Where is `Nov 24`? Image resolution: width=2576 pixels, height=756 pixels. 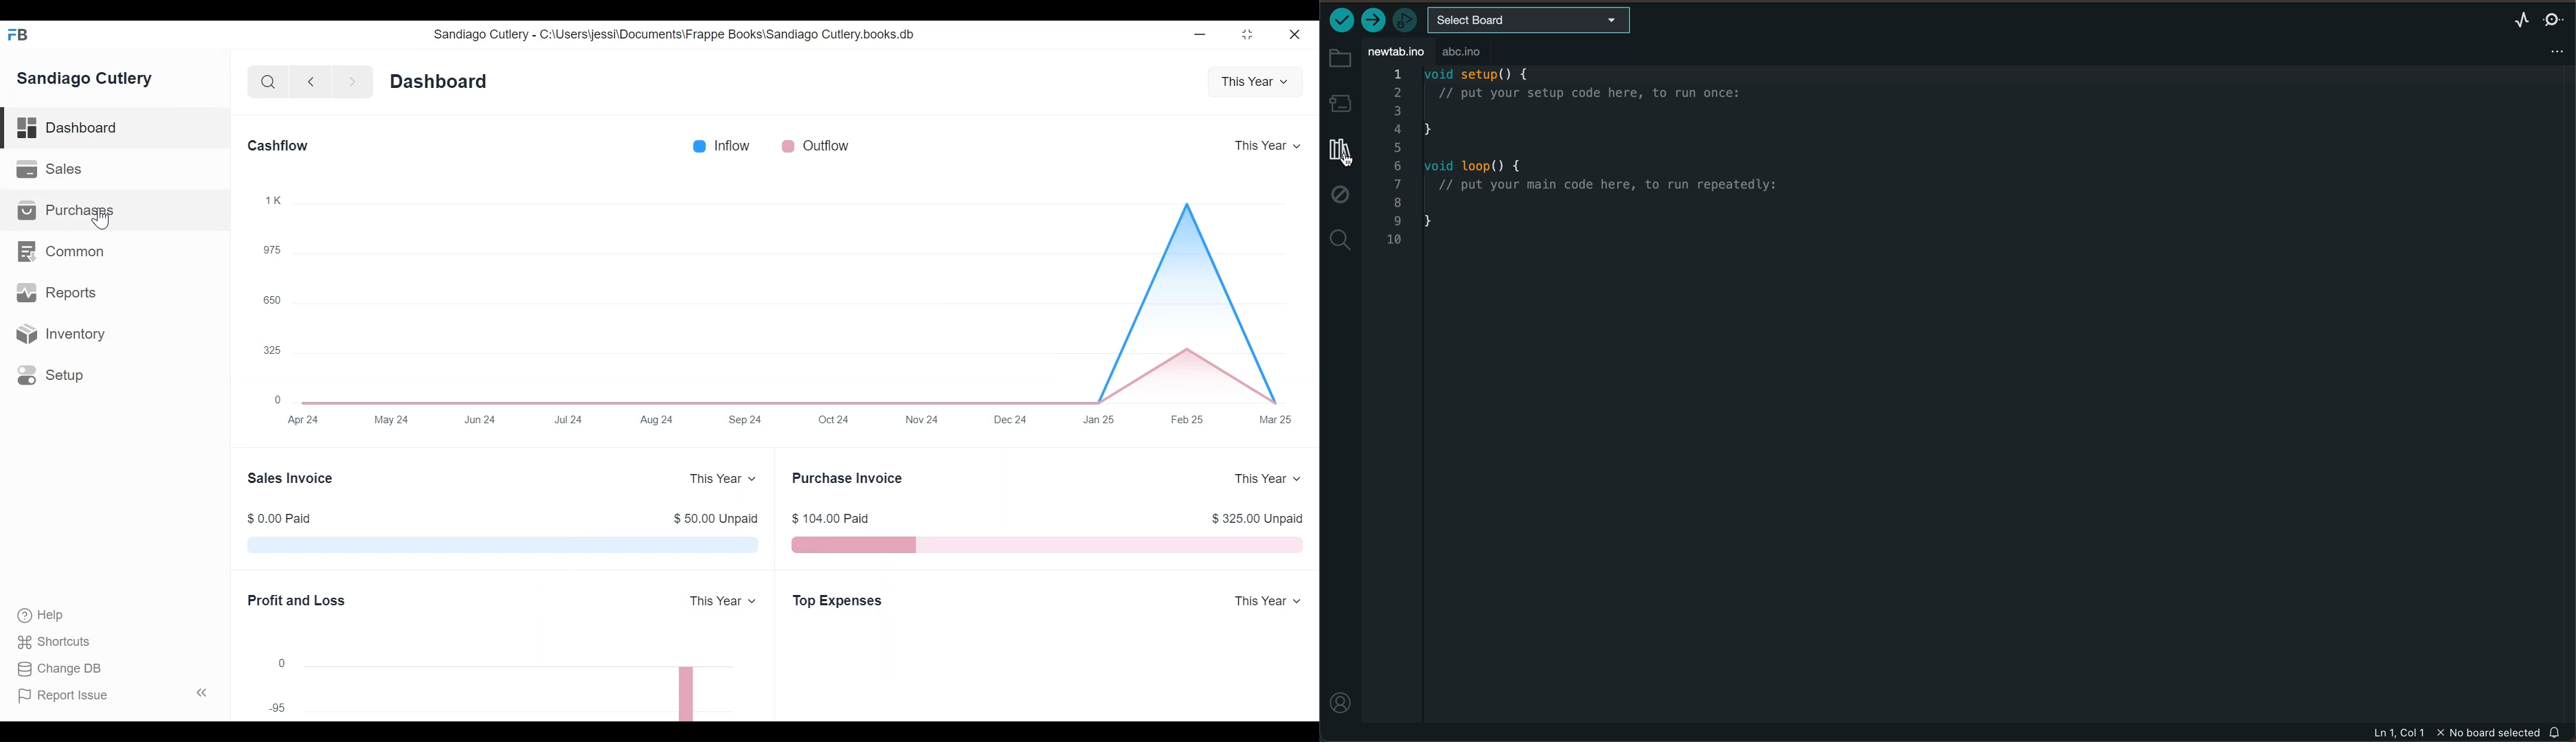
Nov 24 is located at coordinates (929, 421).